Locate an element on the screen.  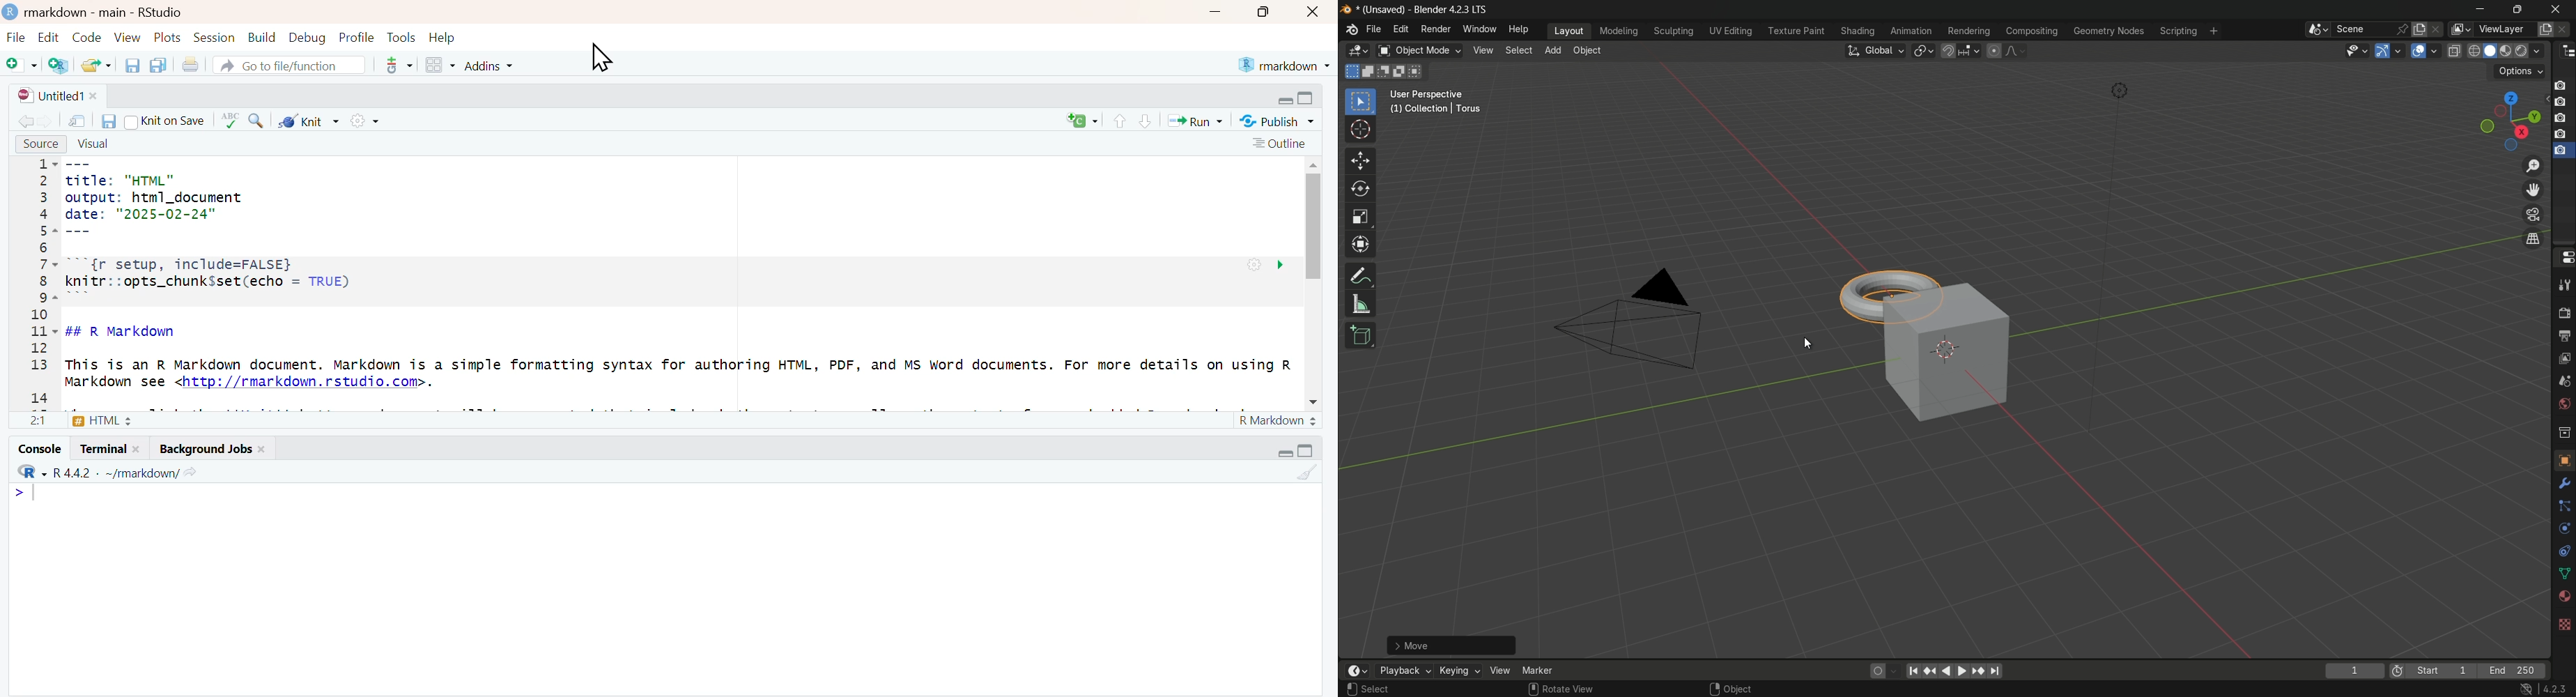
Session is located at coordinates (215, 38).